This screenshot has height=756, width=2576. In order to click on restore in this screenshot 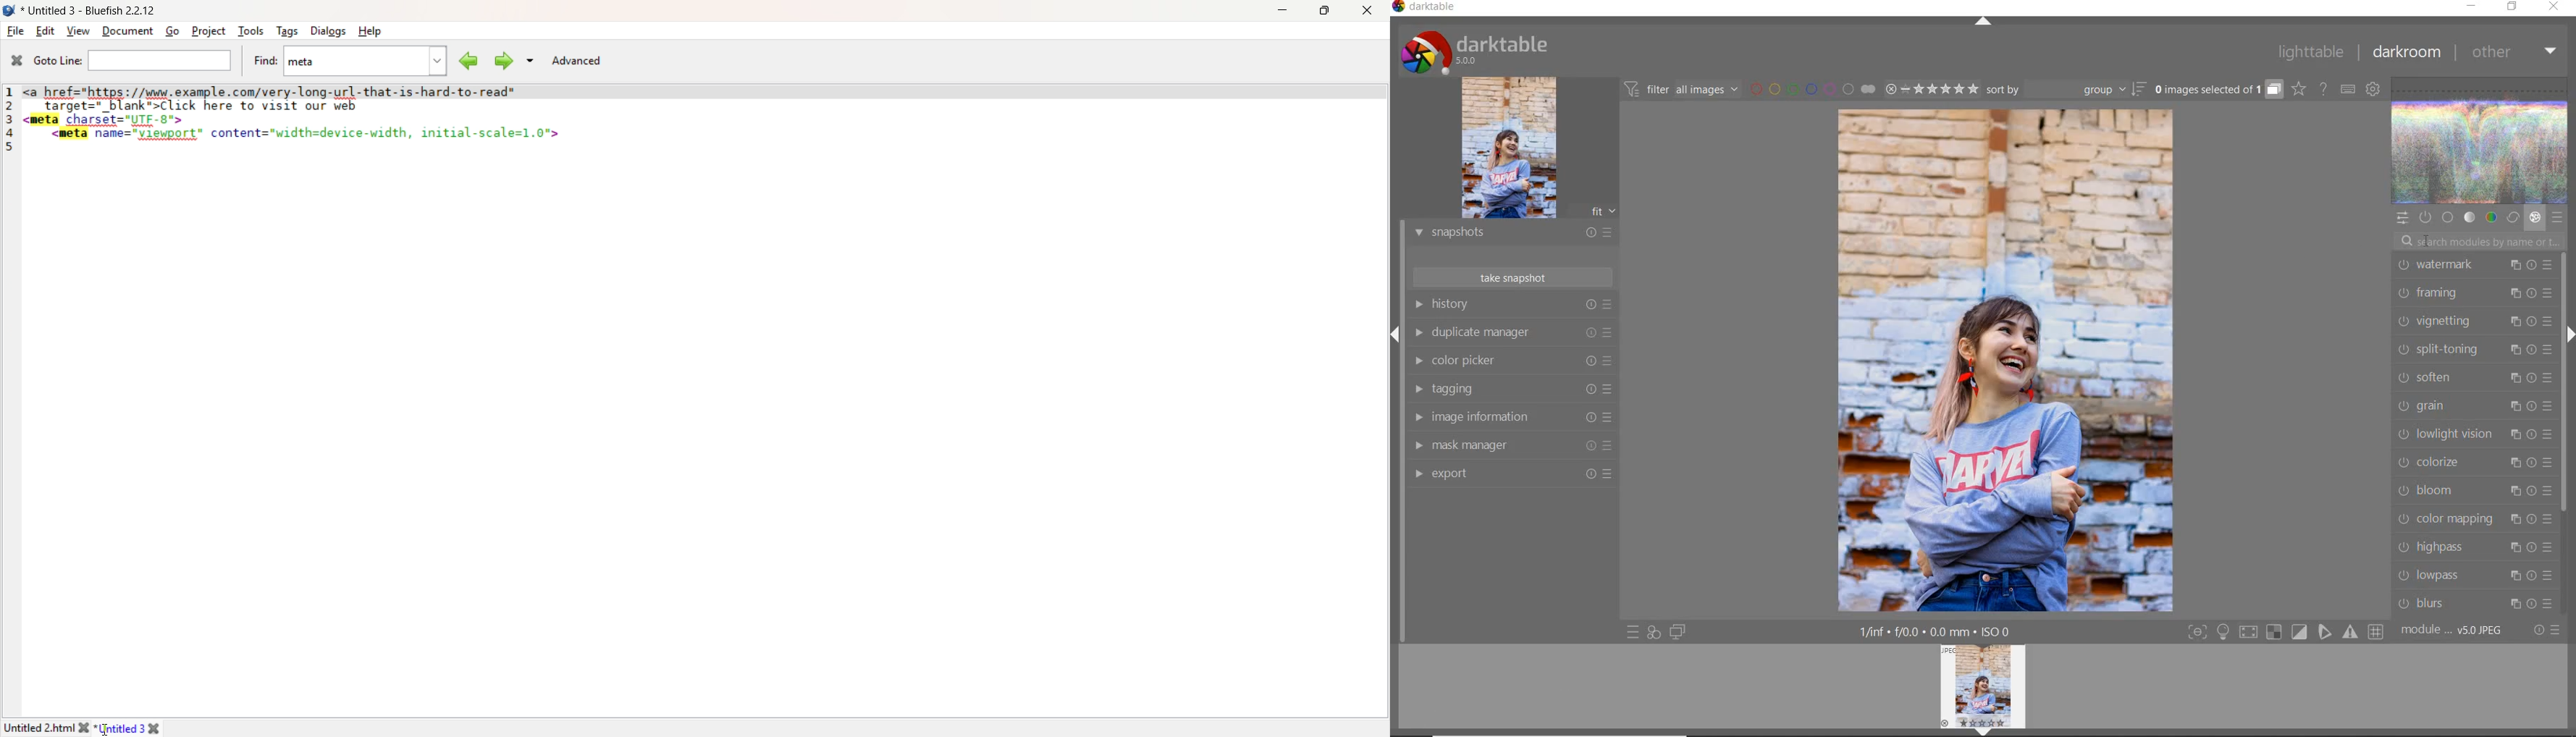, I will do `click(2513, 8)`.